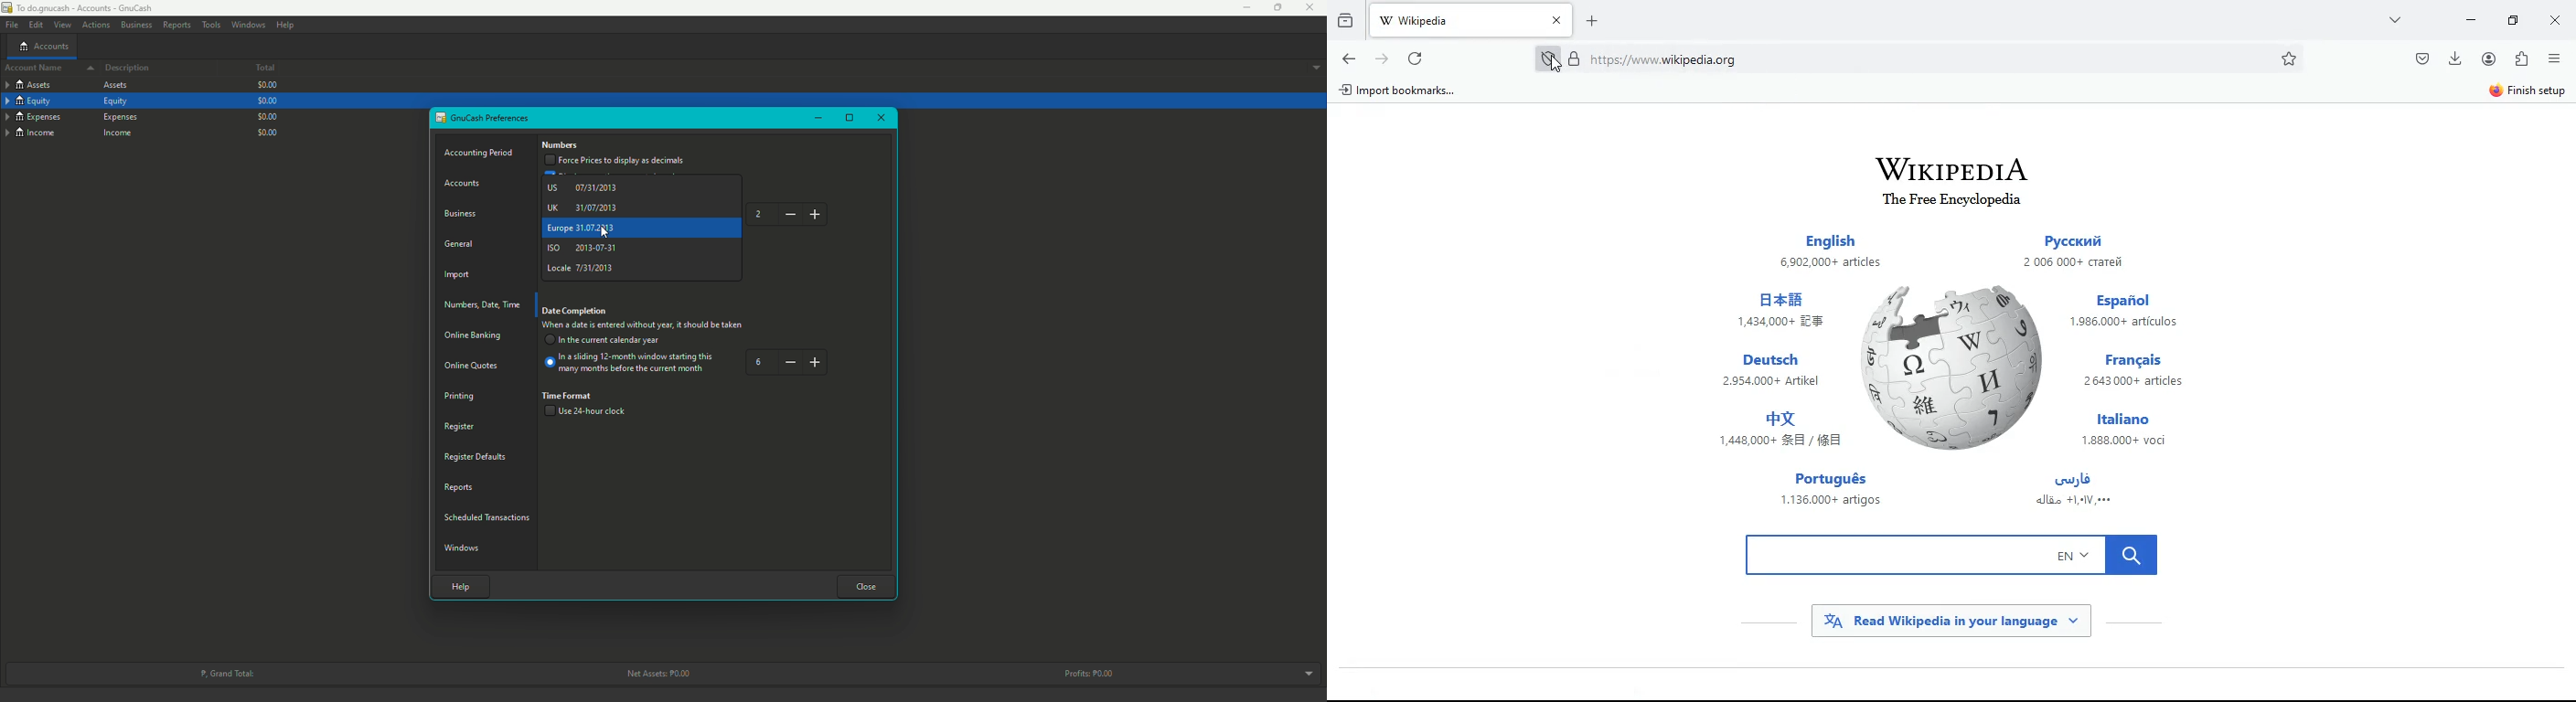 This screenshot has height=728, width=2576. Describe the element at coordinates (2512, 20) in the screenshot. I see `maximize` at that location.